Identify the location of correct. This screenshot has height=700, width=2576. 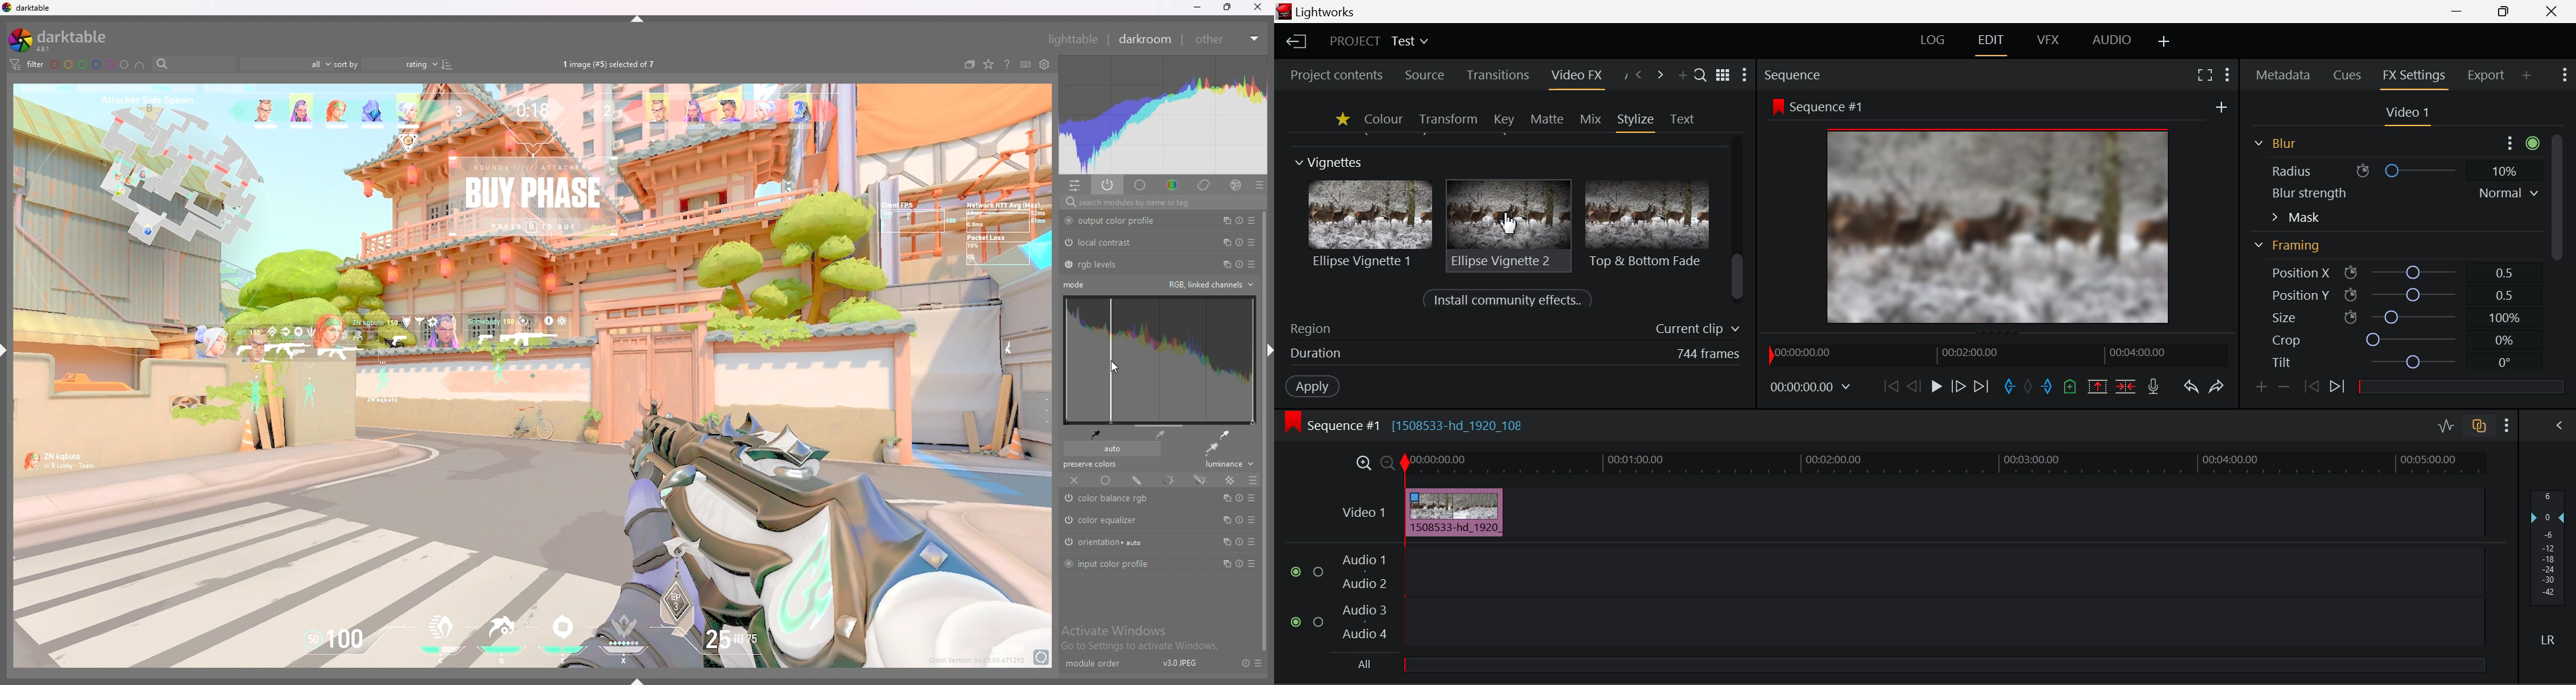
(1204, 185).